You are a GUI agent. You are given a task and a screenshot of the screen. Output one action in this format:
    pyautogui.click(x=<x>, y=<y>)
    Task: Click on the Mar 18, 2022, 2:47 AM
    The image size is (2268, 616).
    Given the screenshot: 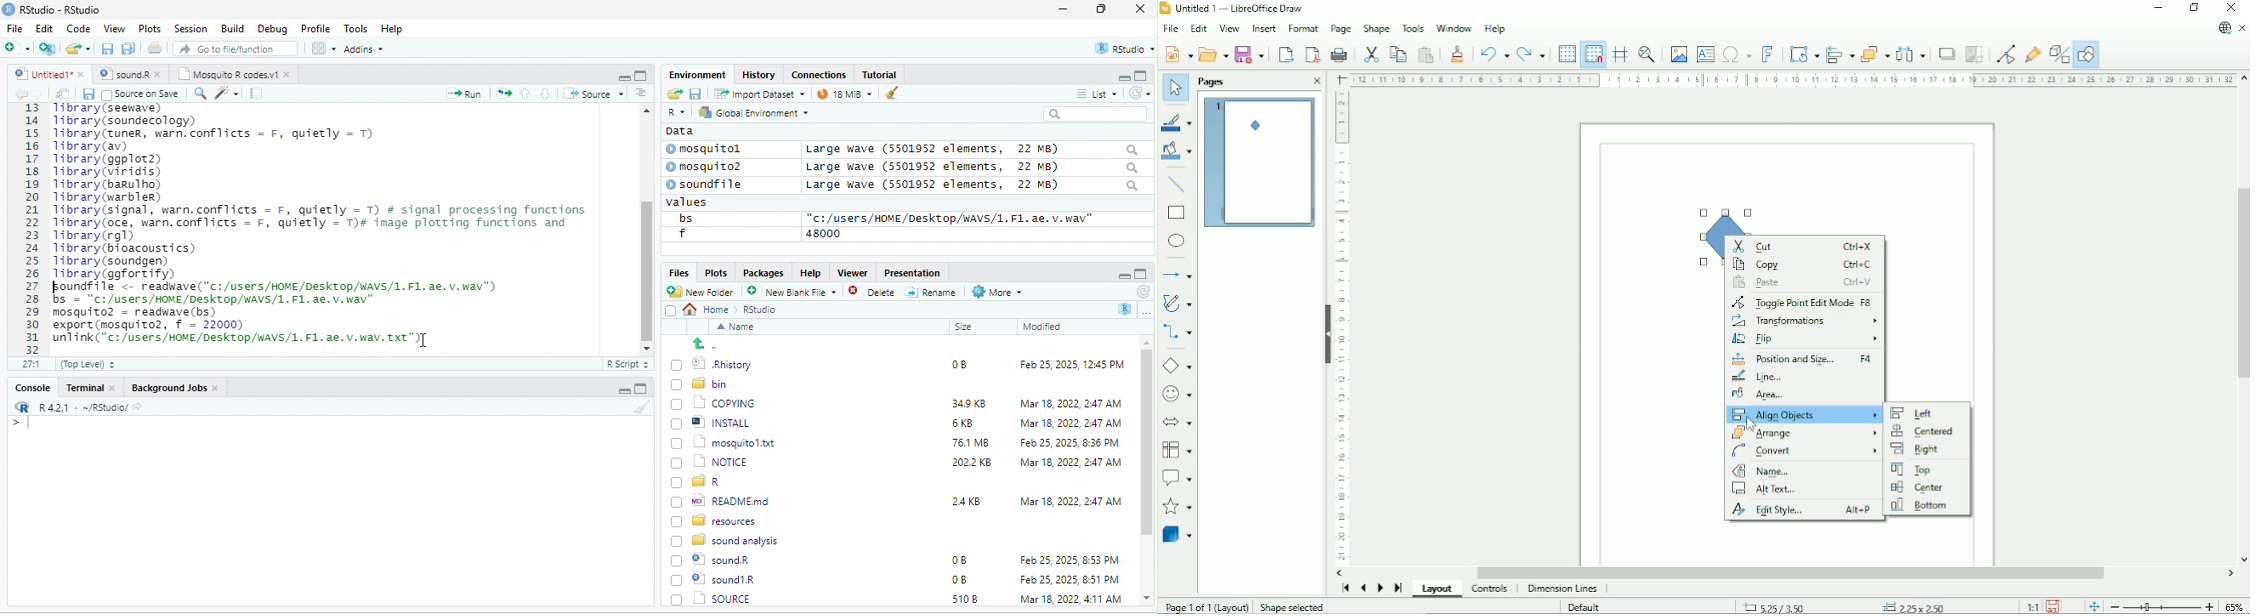 What is the action you would take?
    pyautogui.click(x=1071, y=500)
    